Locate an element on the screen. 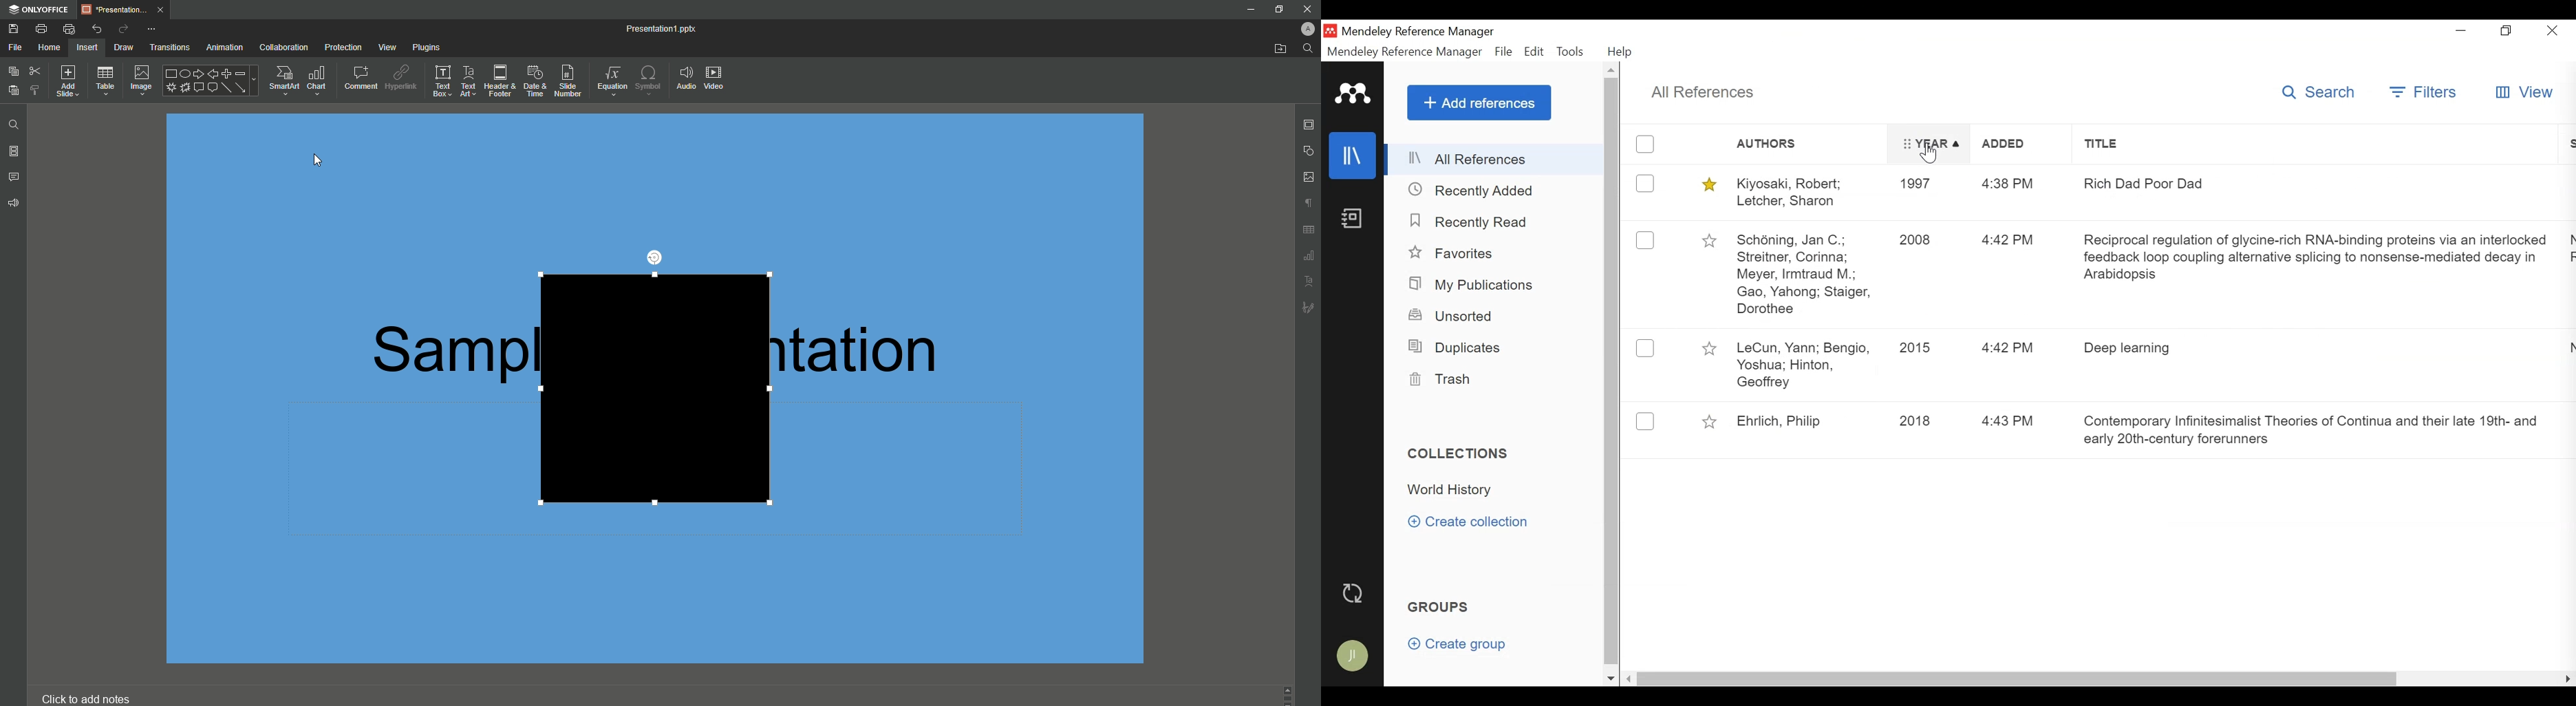 This screenshot has width=2576, height=728. Favorites is located at coordinates (1453, 252).